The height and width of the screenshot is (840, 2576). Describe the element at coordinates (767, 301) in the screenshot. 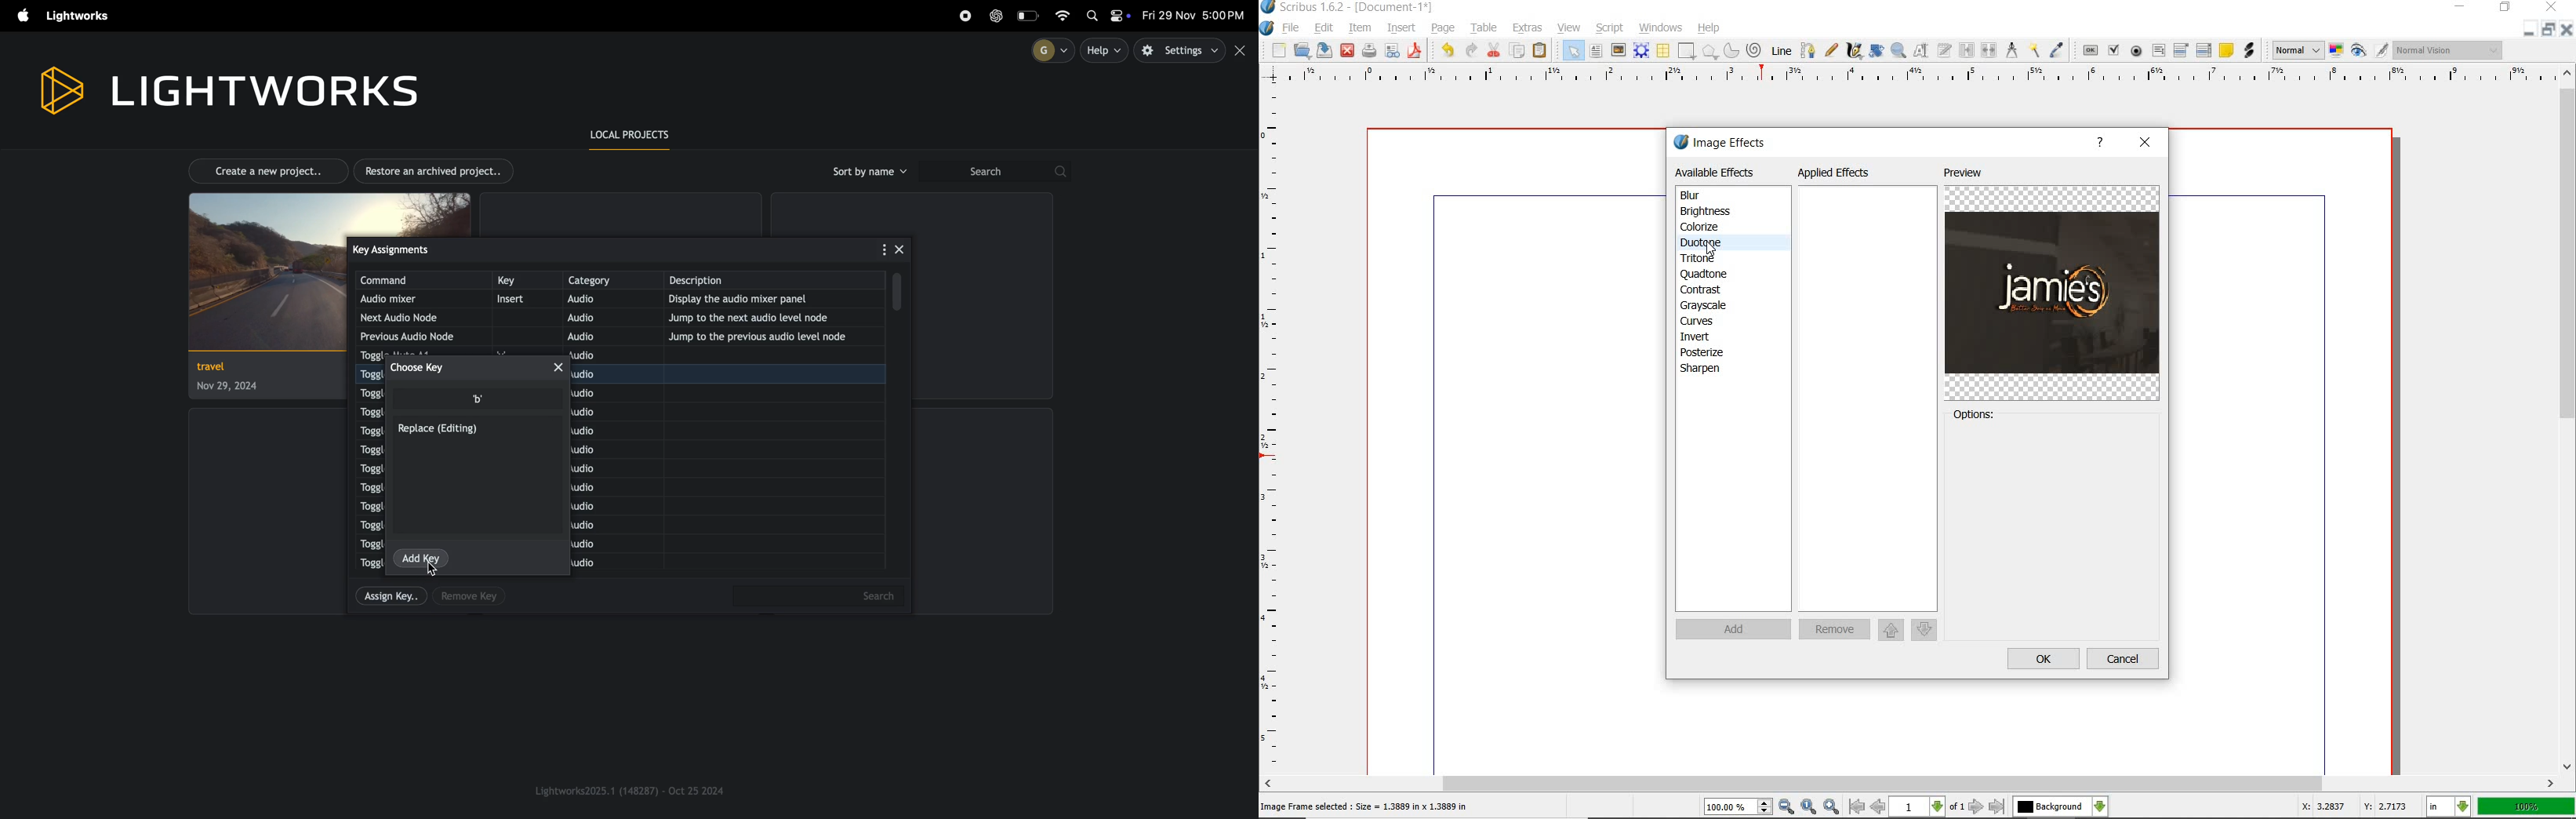

I see `display the audio mixer panel` at that location.